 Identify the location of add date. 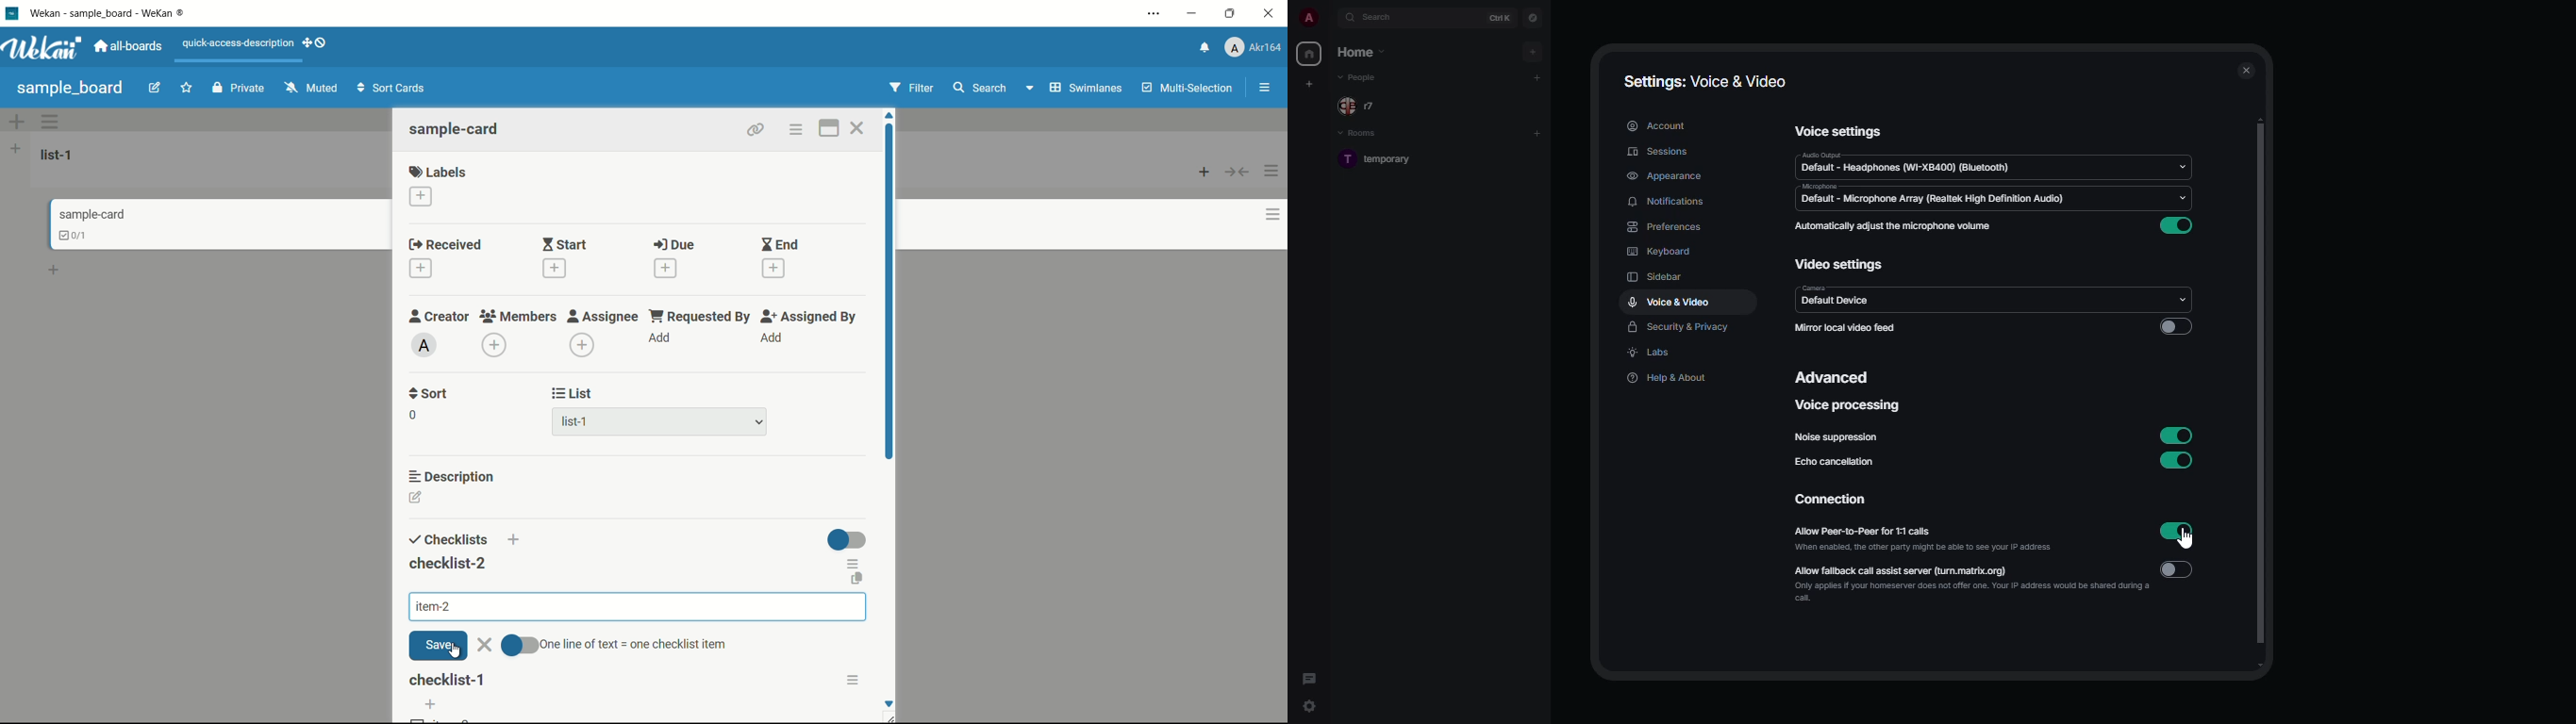
(665, 268).